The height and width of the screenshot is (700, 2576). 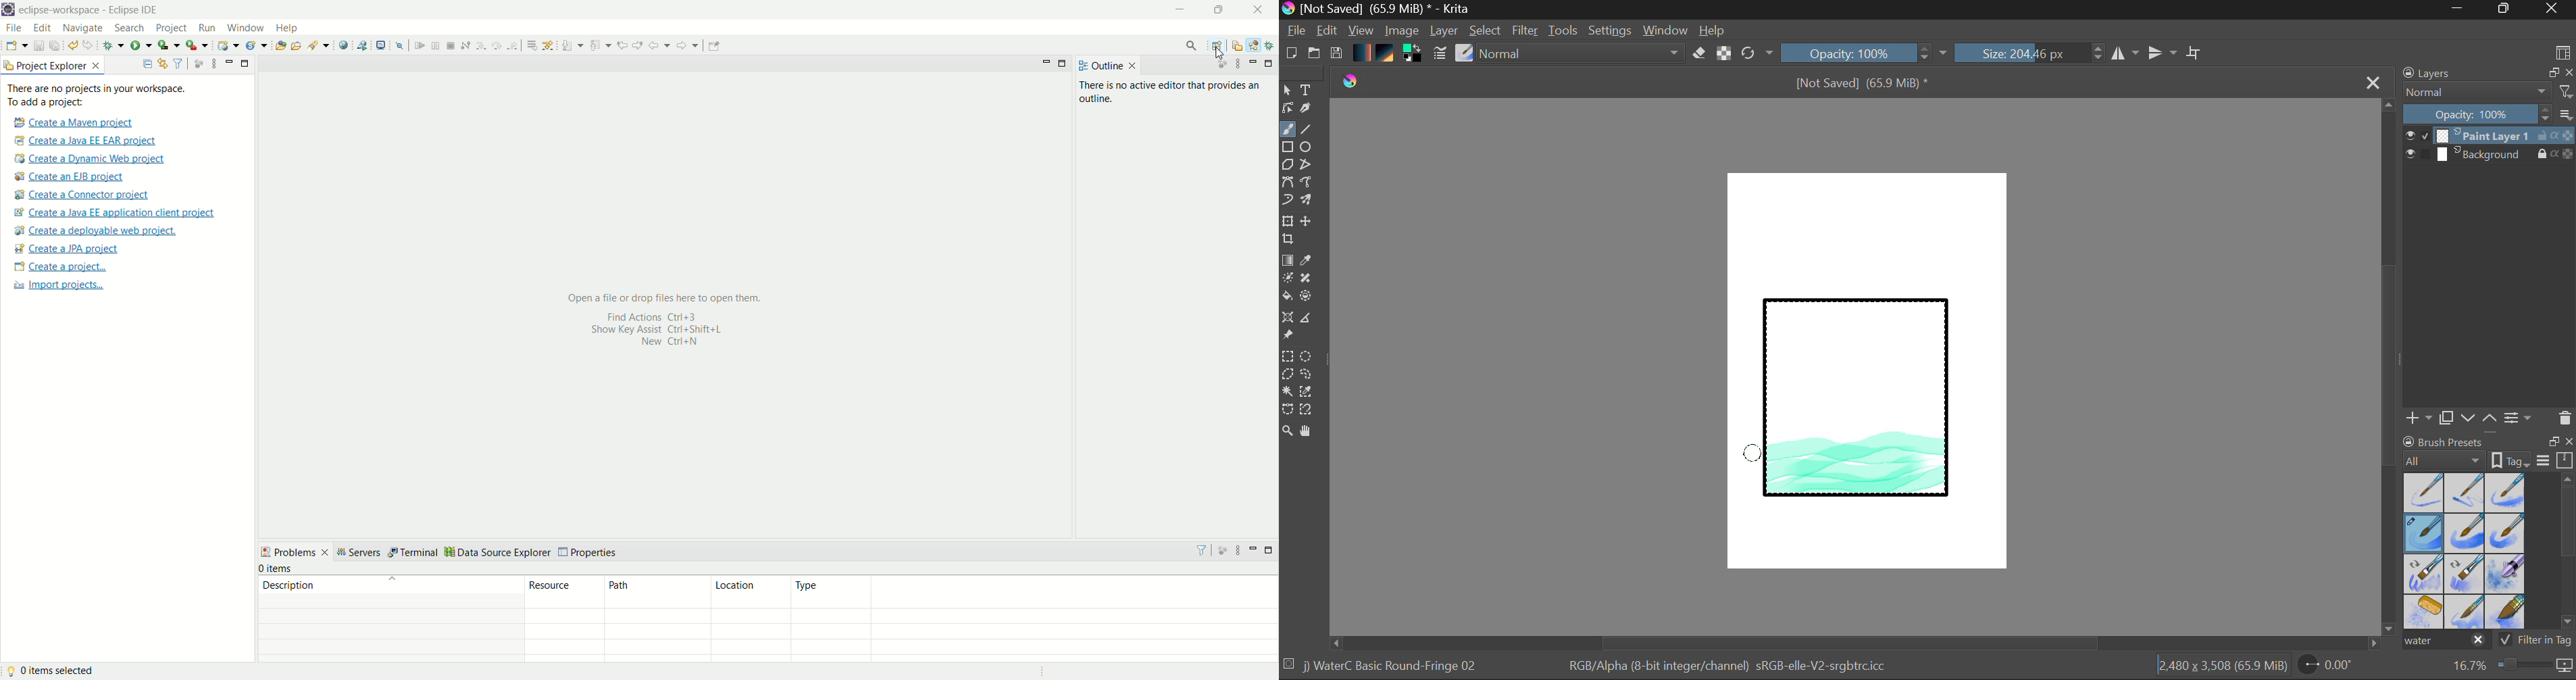 I want to click on Measurements, so click(x=1308, y=320).